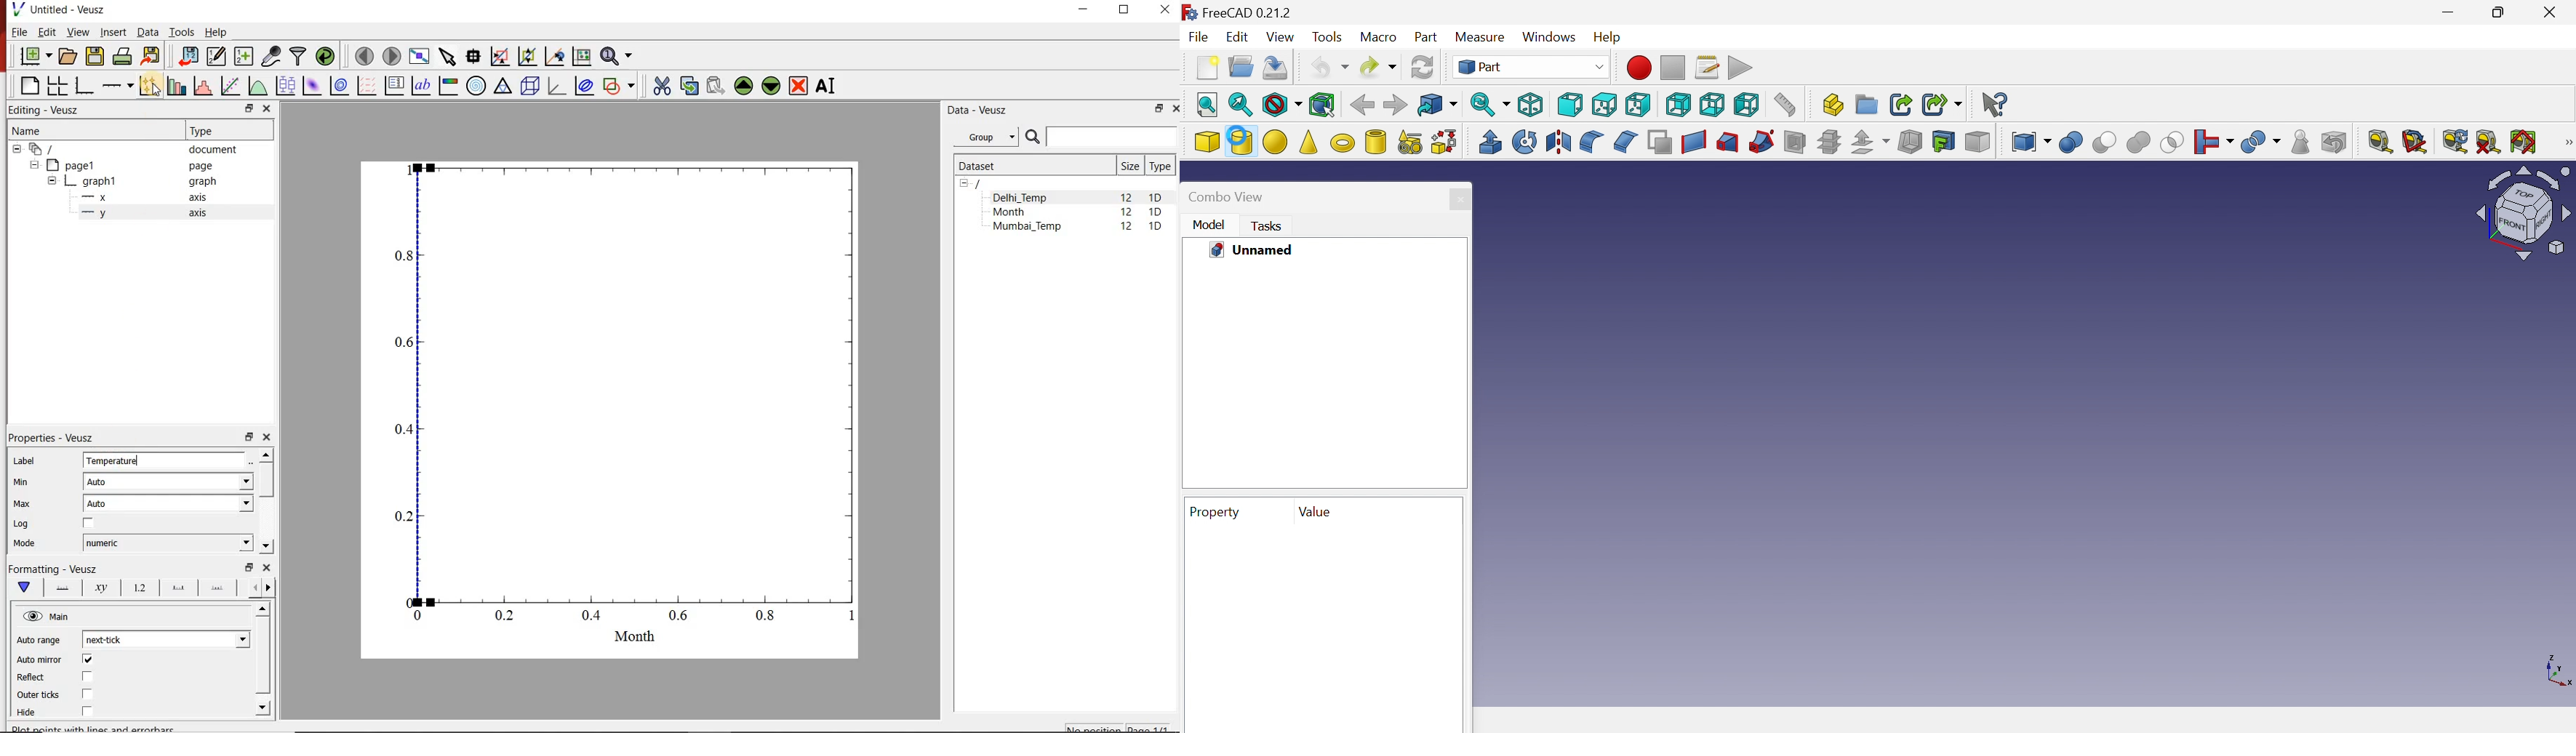  What do you see at coordinates (1461, 199) in the screenshot?
I see `Close` at bounding box center [1461, 199].